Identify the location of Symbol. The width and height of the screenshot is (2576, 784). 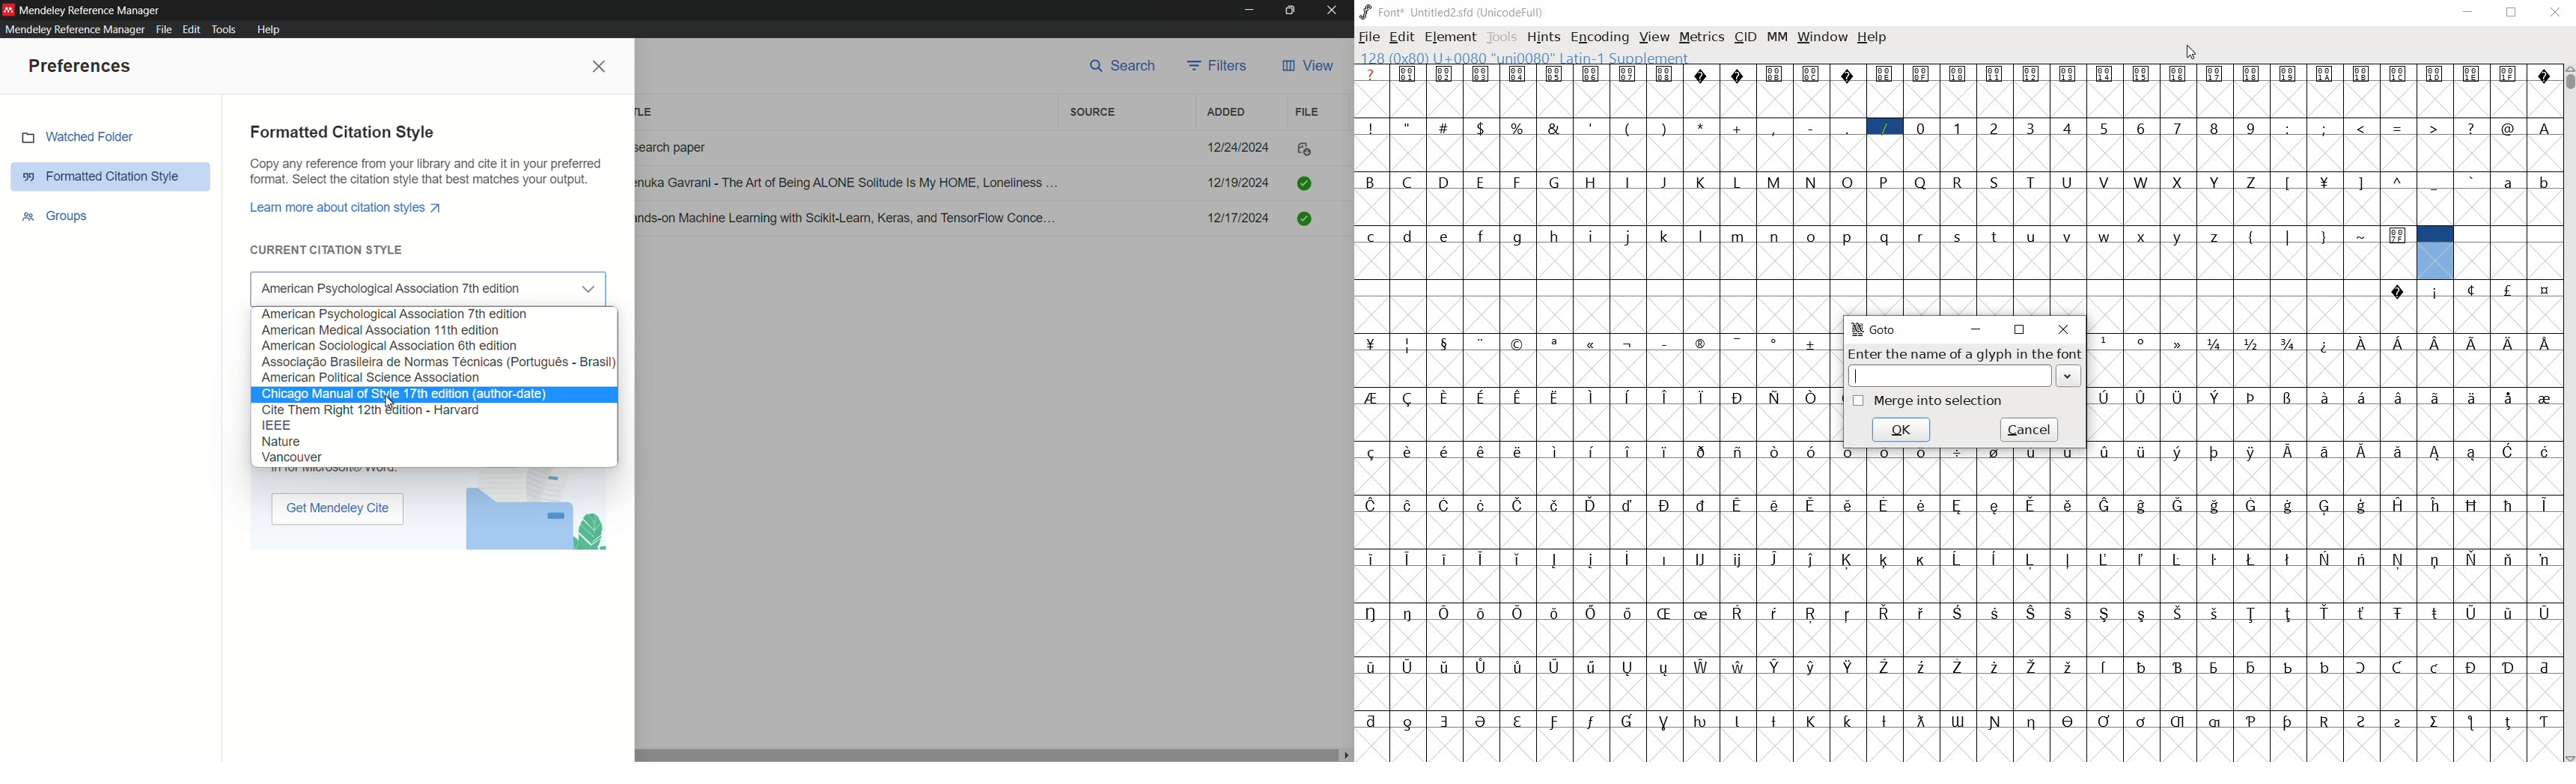
(1519, 397).